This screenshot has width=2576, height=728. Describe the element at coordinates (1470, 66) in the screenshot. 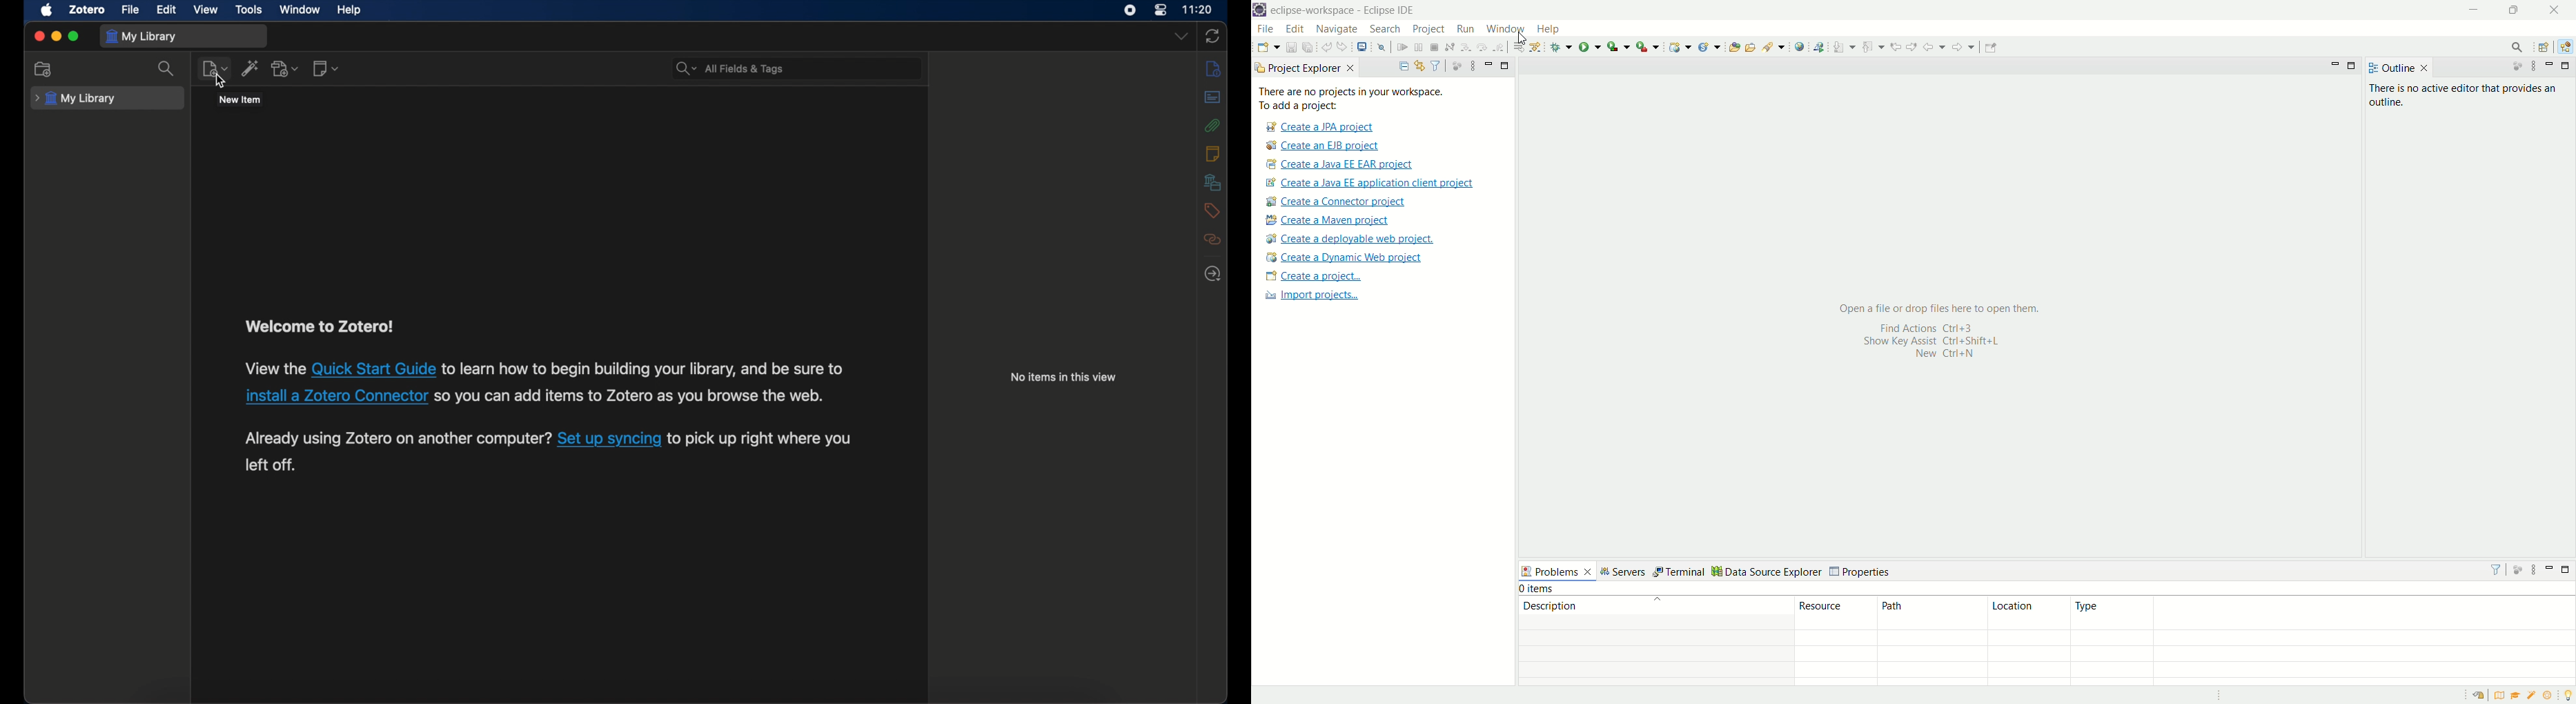

I see `view menu` at that location.